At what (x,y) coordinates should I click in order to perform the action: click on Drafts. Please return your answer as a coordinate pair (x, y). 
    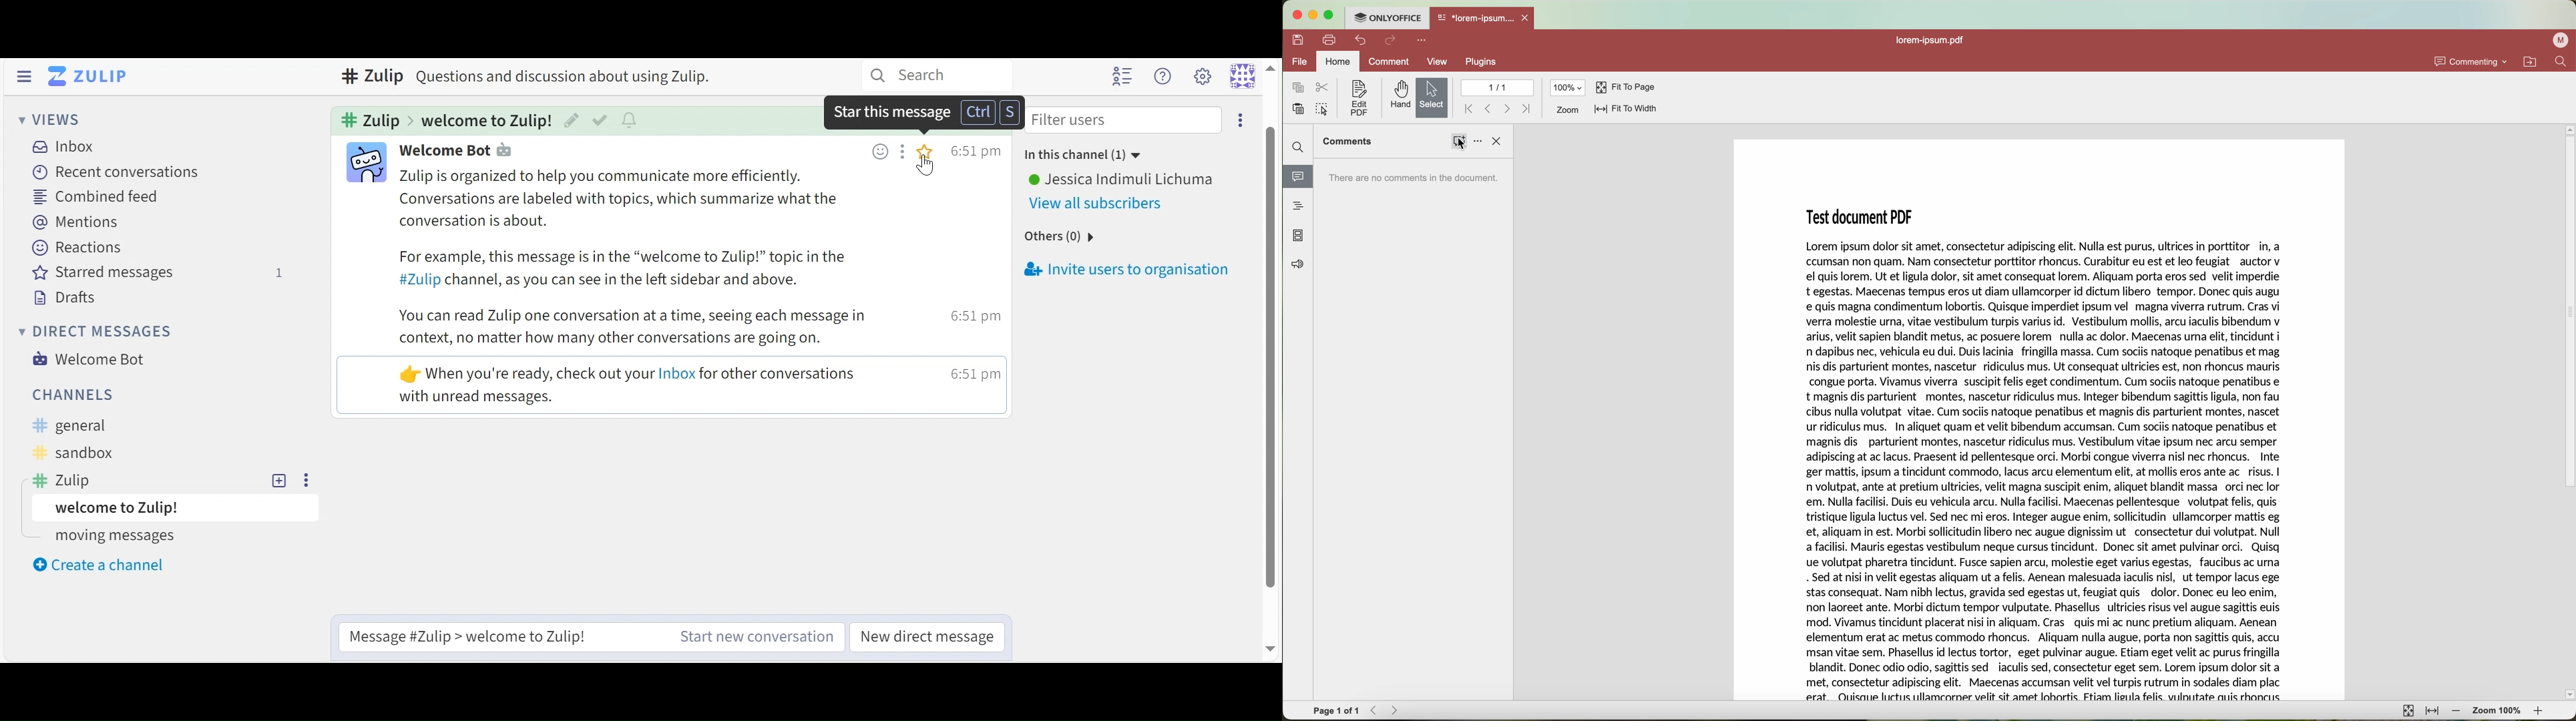
    Looking at the image, I should click on (59, 296).